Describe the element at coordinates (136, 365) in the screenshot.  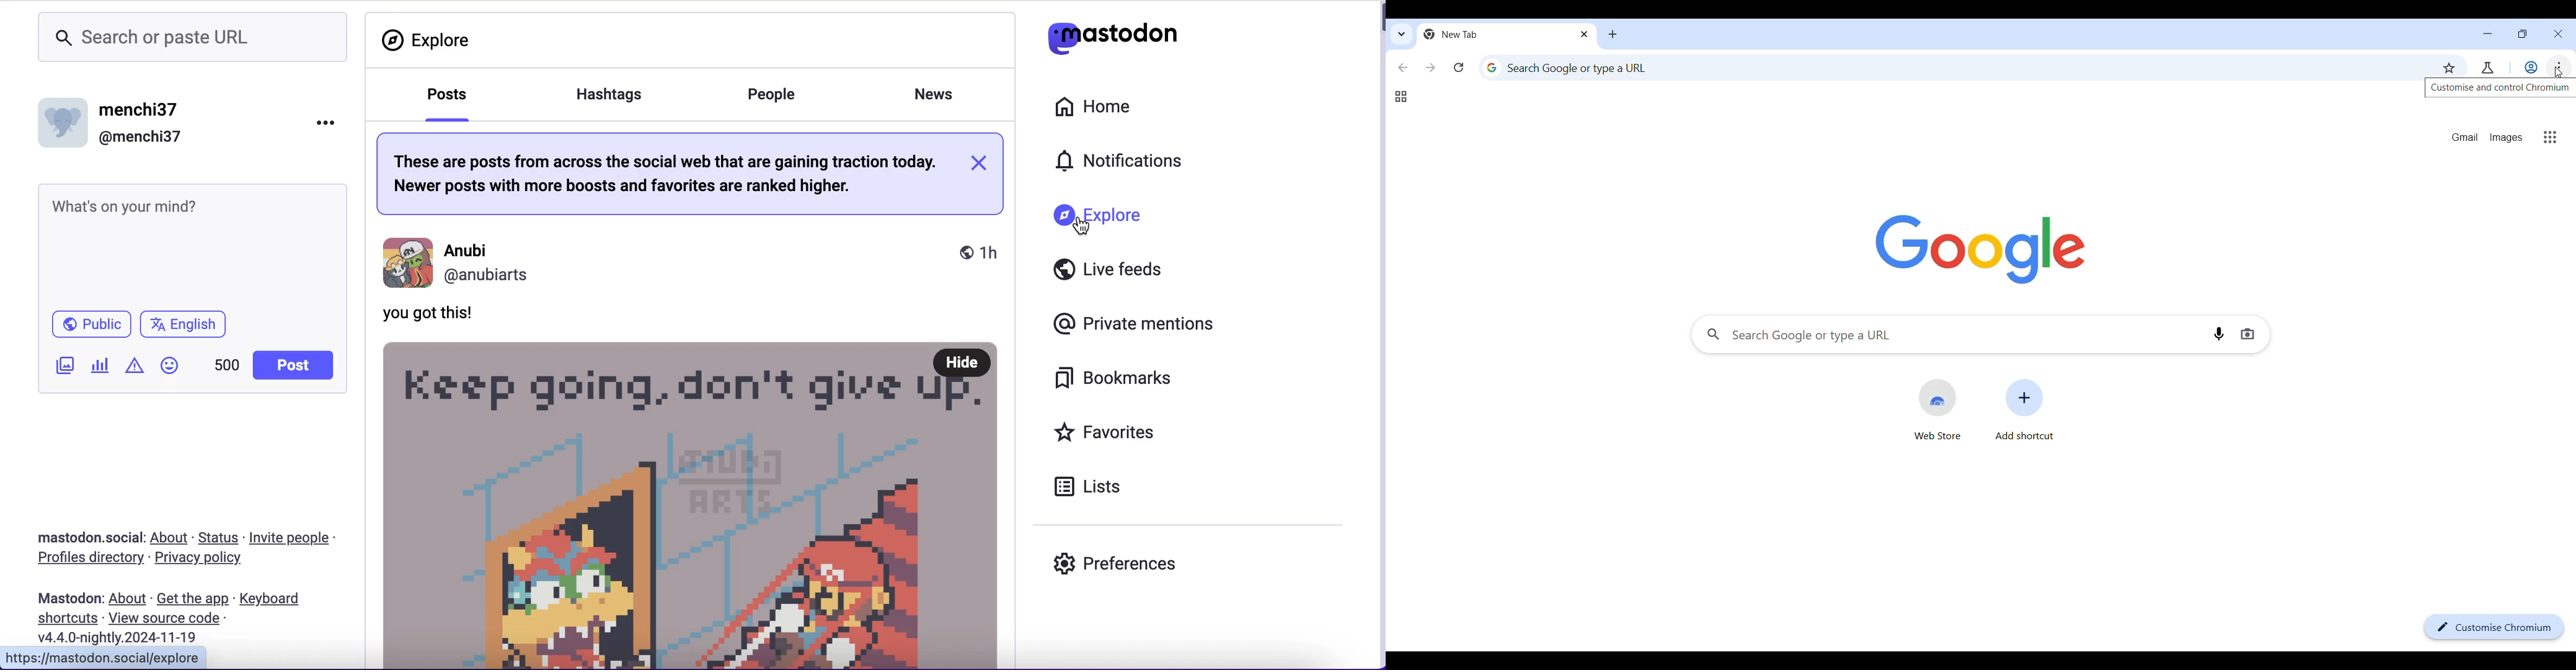
I see `add warning` at that location.